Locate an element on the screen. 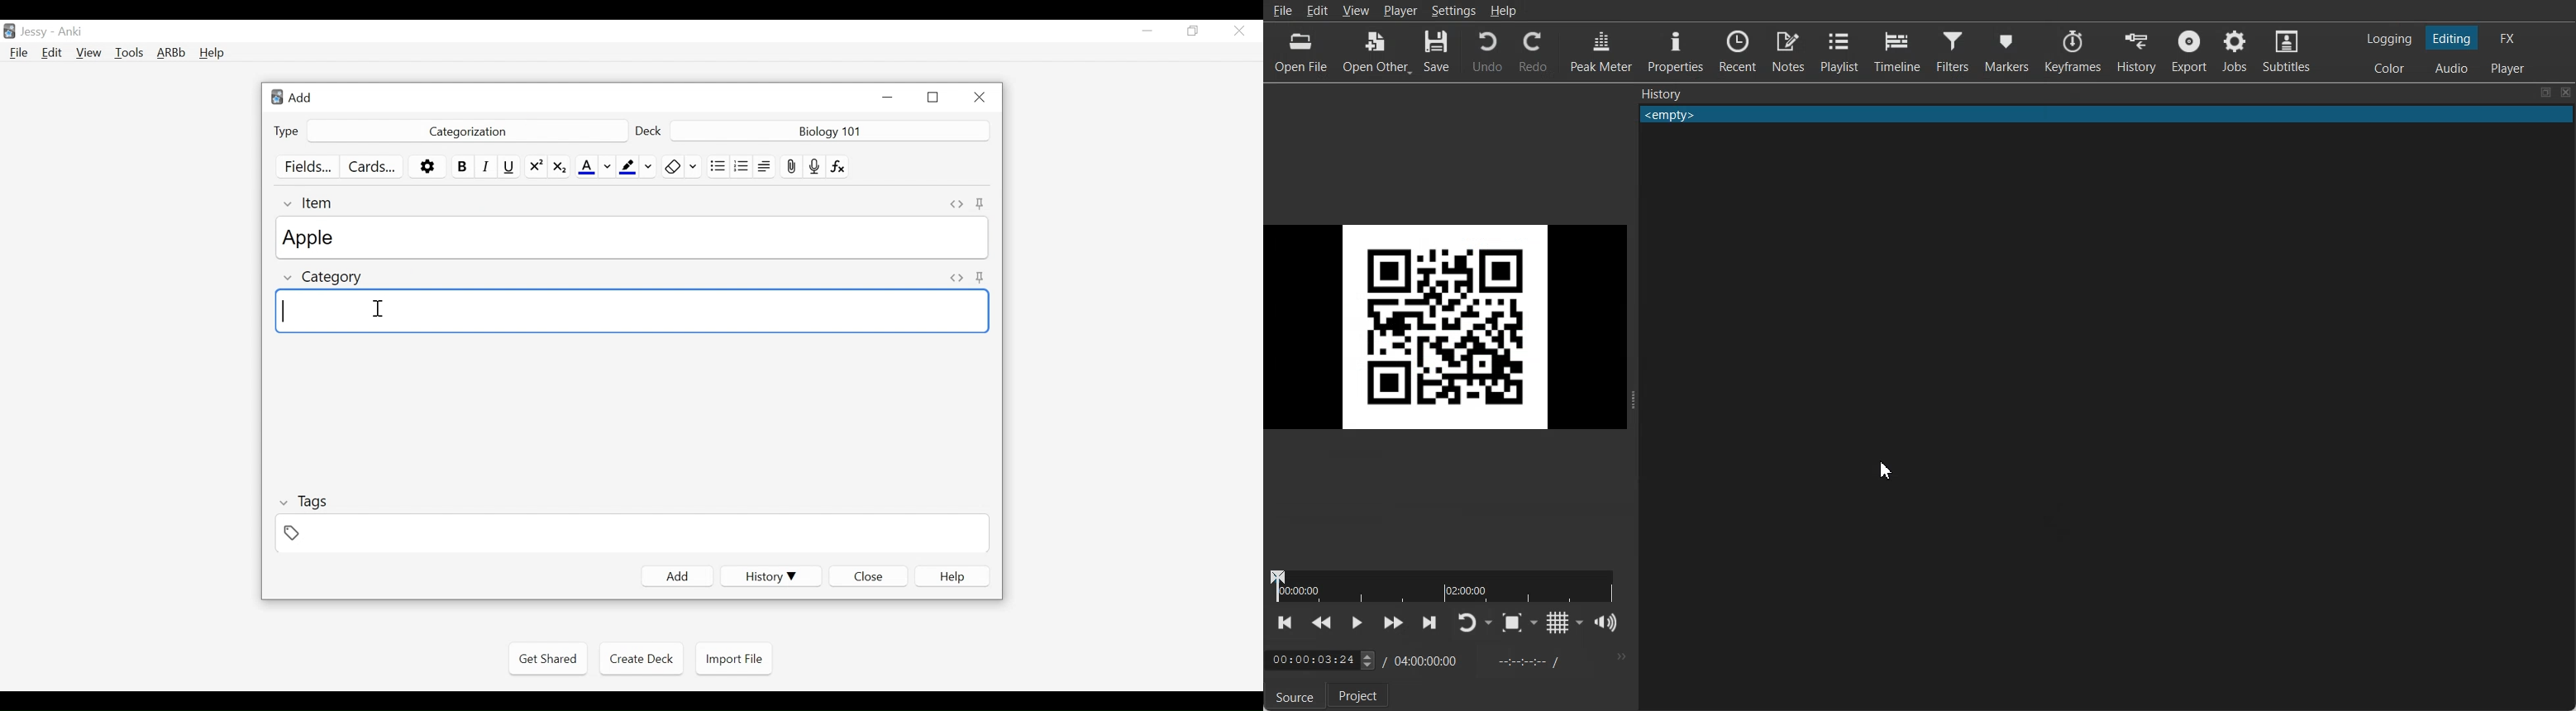 This screenshot has height=728, width=2576. Close is located at coordinates (868, 577).